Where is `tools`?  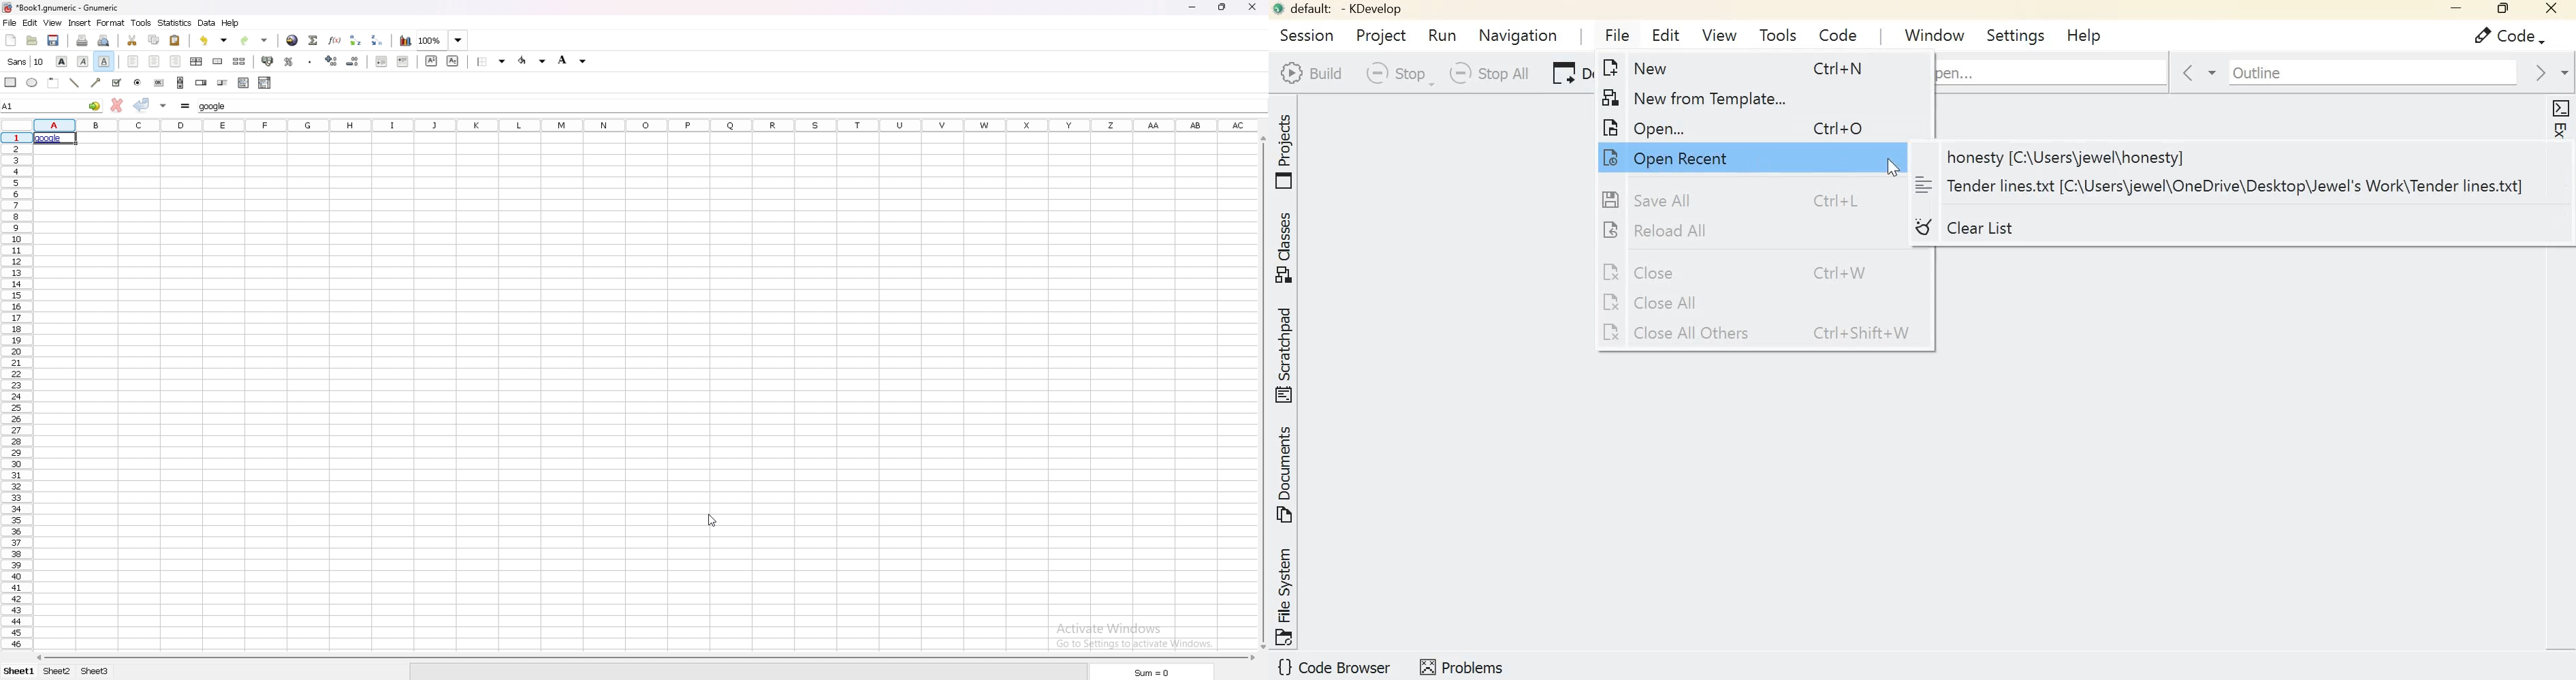 tools is located at coordinates (141, 22).